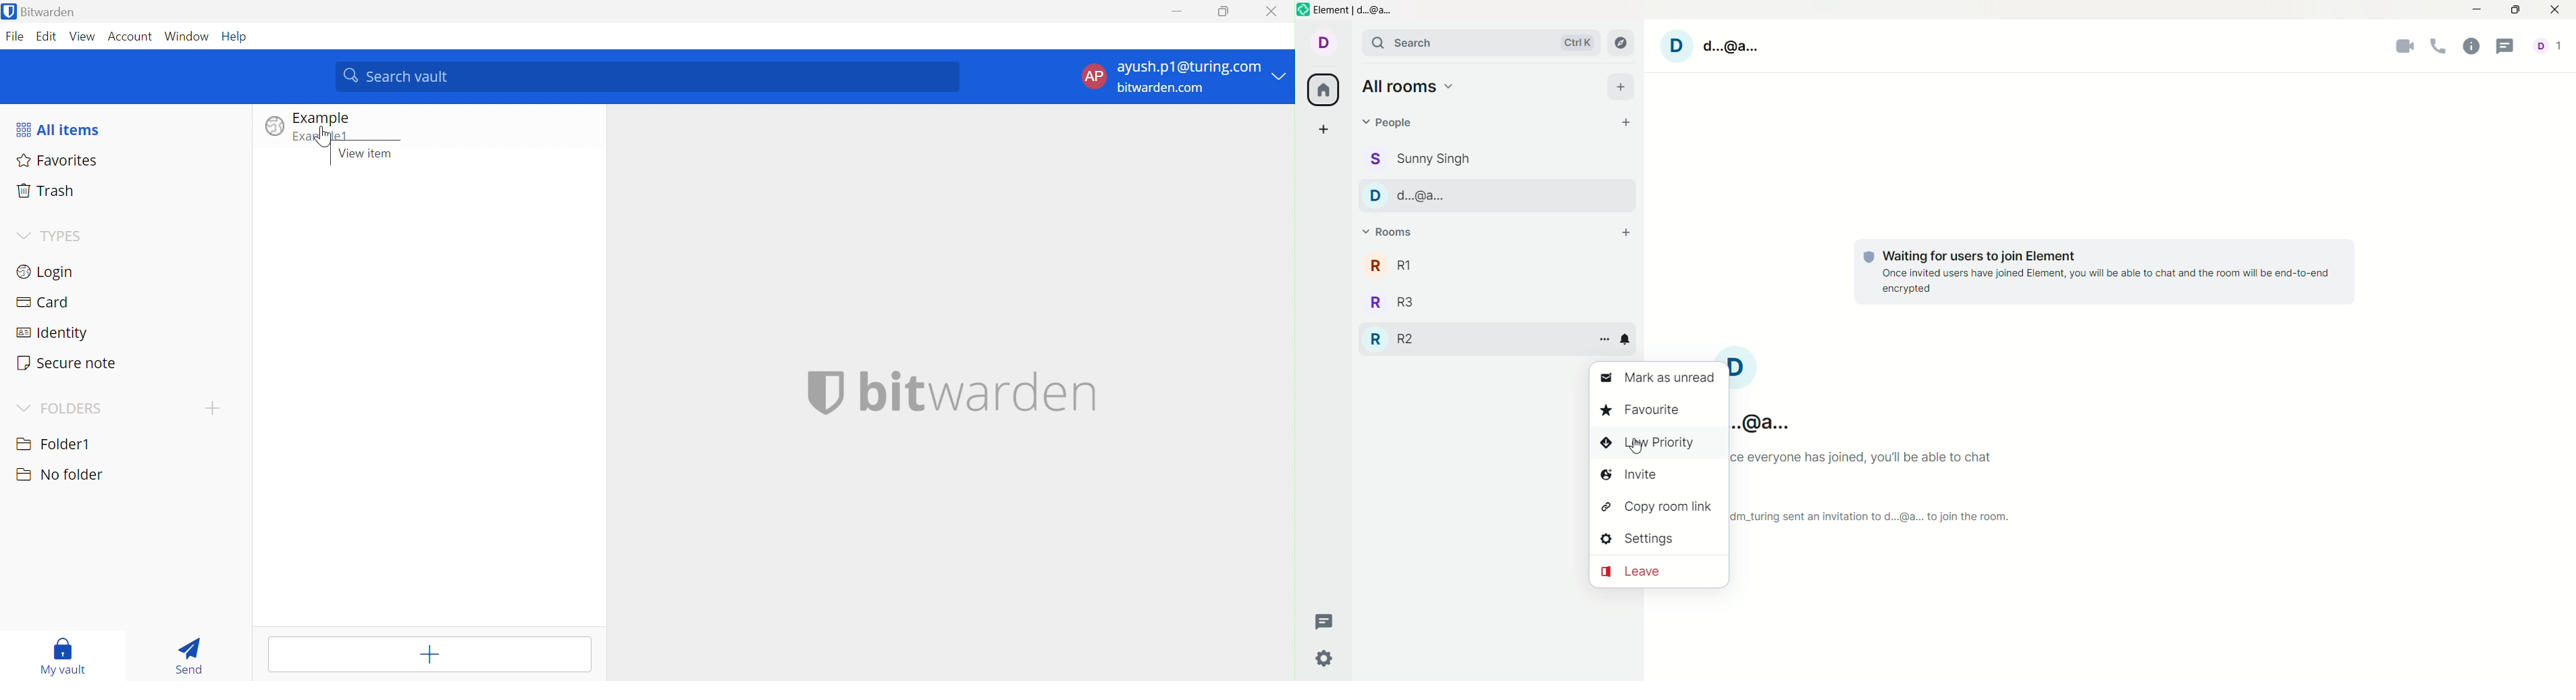 The width and height of the screenshot is (2576, 700). What do you see at coordinates (60, 129) in the screenshot?
I see `All items` at bounding box center [60, 129].